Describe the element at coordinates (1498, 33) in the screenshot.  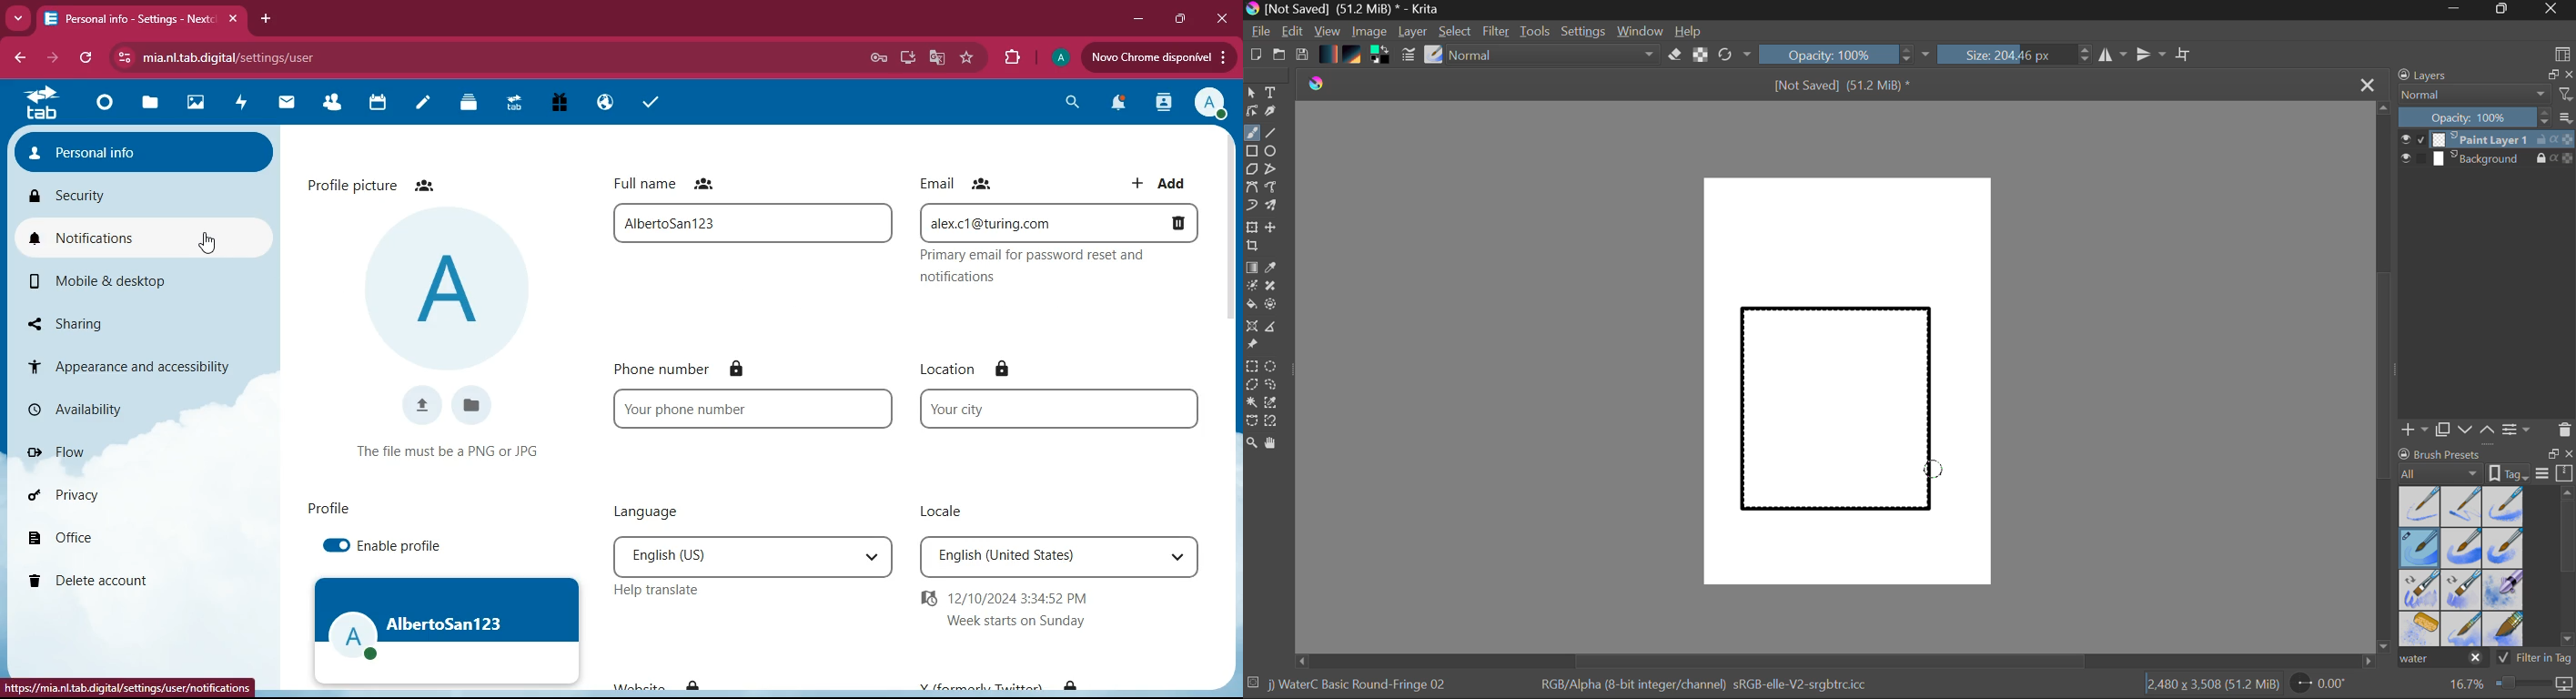
I see `Filter` at that location.